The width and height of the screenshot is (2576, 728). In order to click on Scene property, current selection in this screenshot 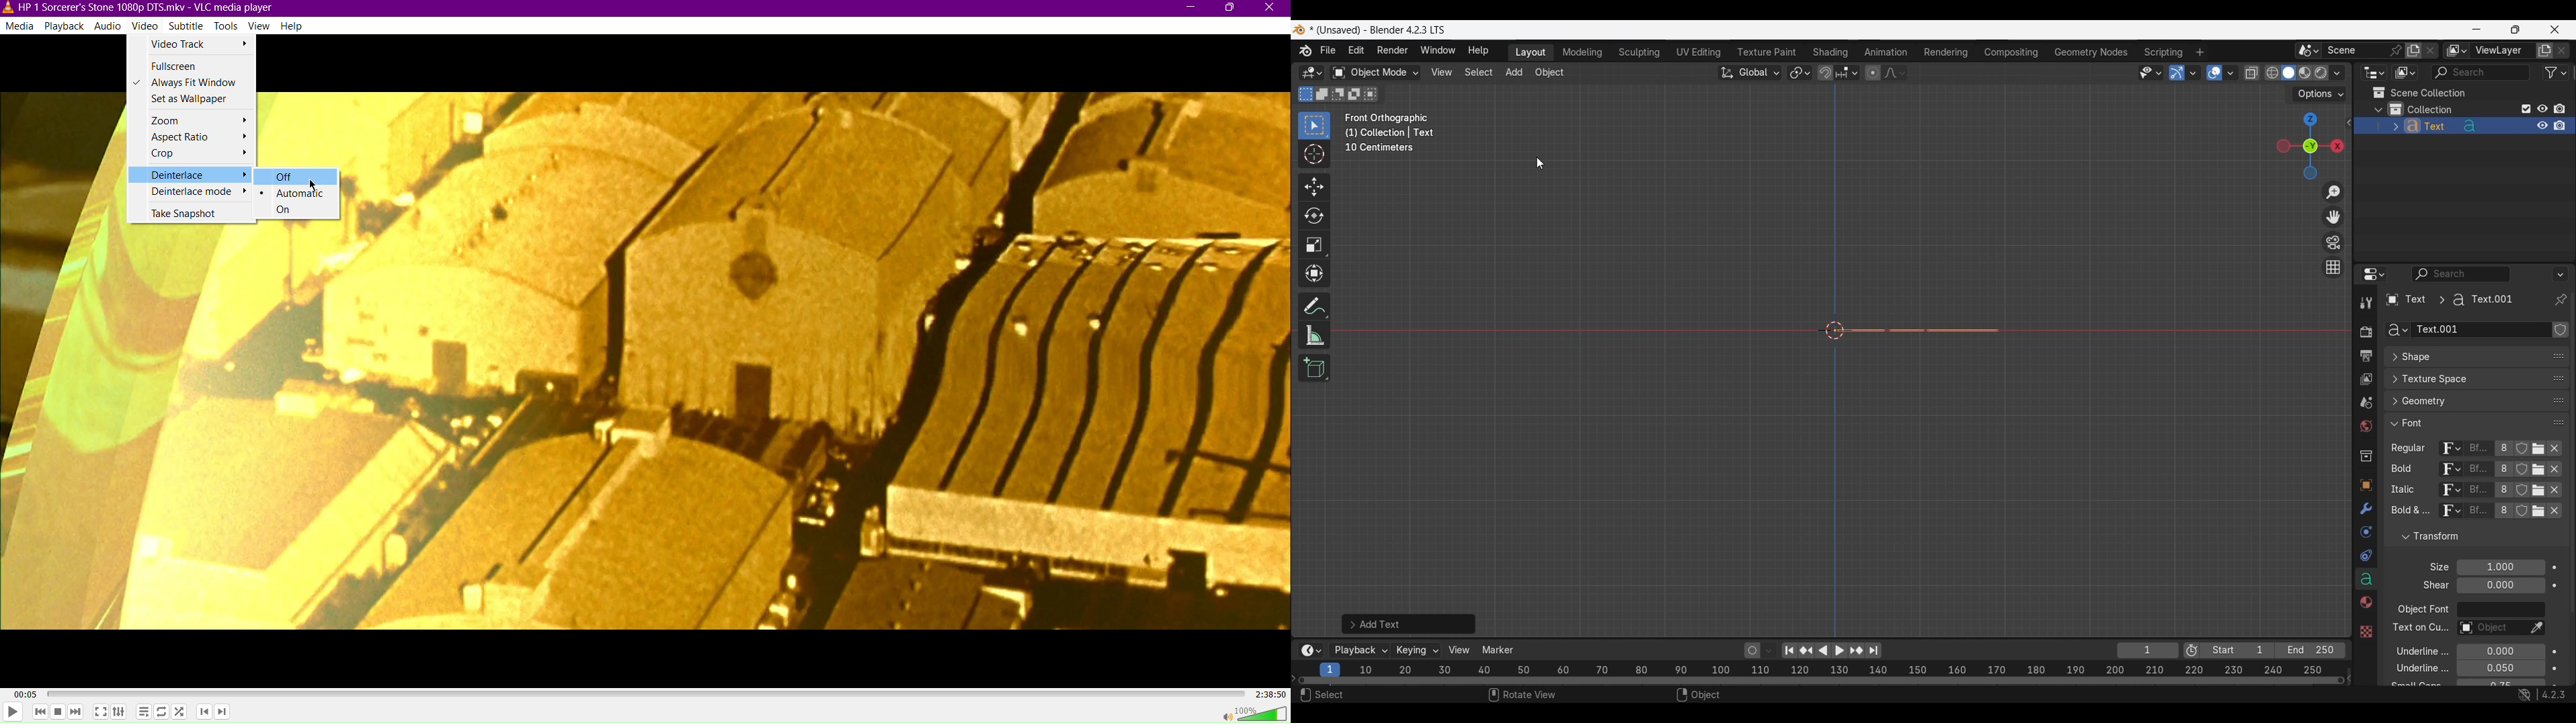, I will do `click(2366, 404)`.